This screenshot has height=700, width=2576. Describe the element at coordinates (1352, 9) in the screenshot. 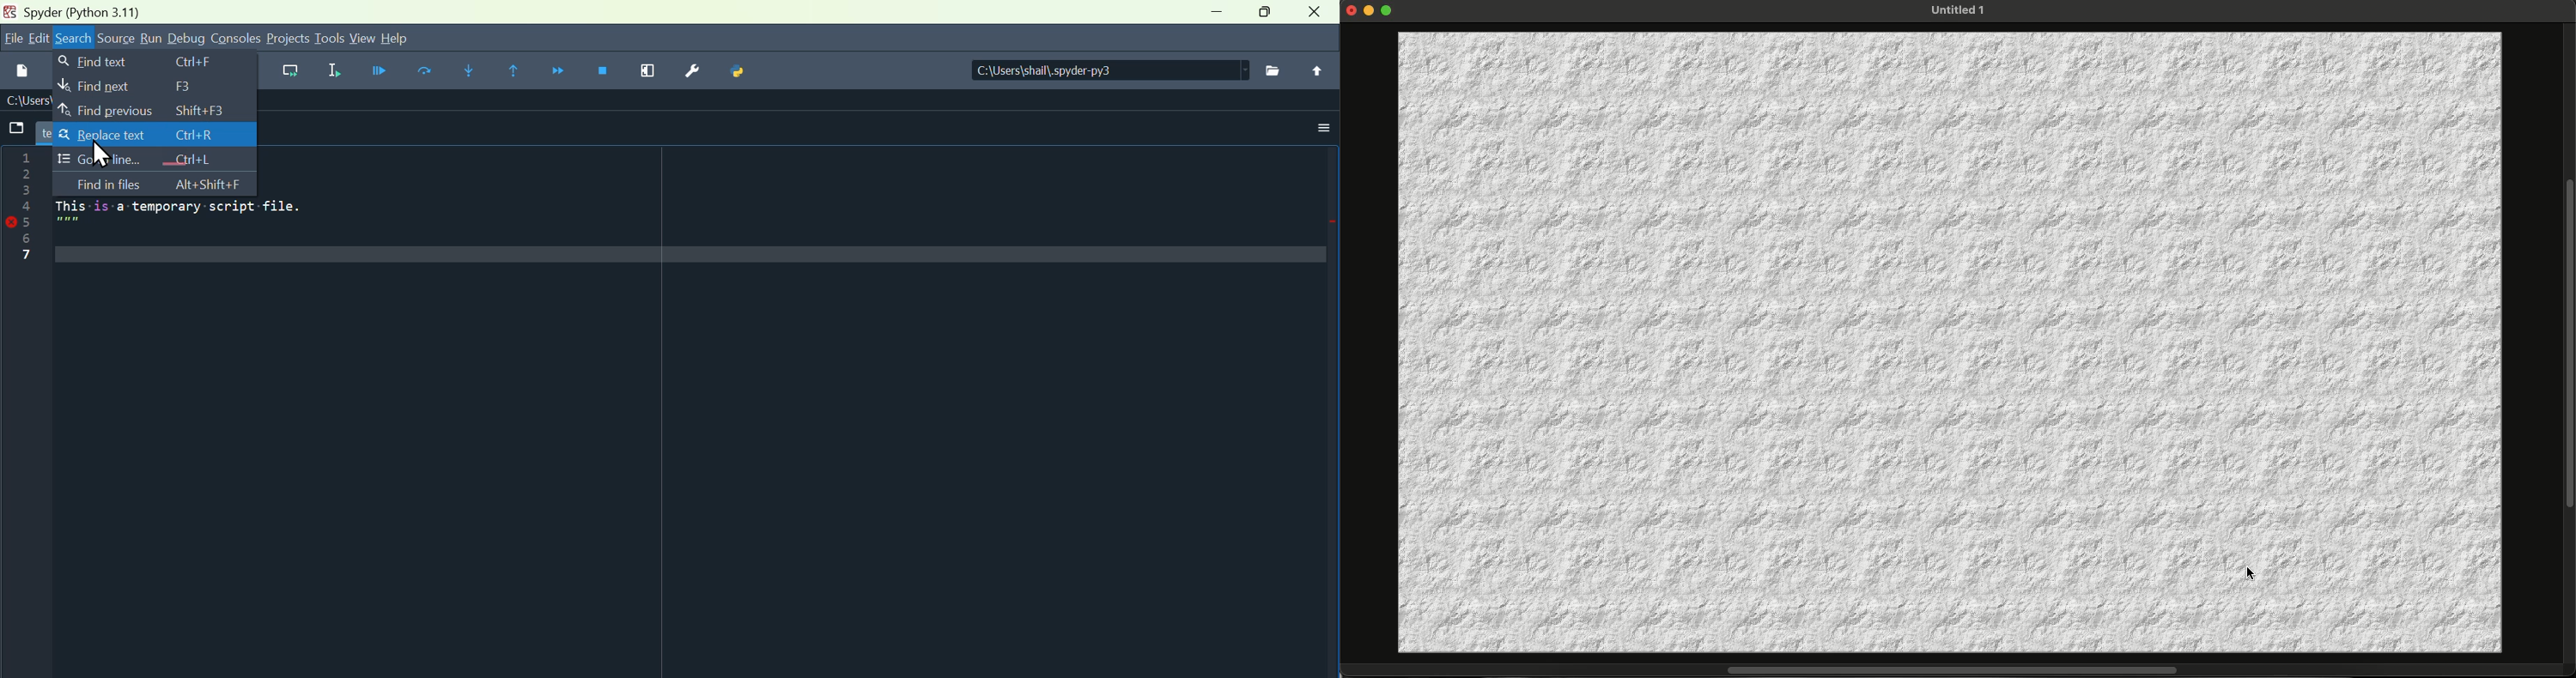

I see `Close` at that location.